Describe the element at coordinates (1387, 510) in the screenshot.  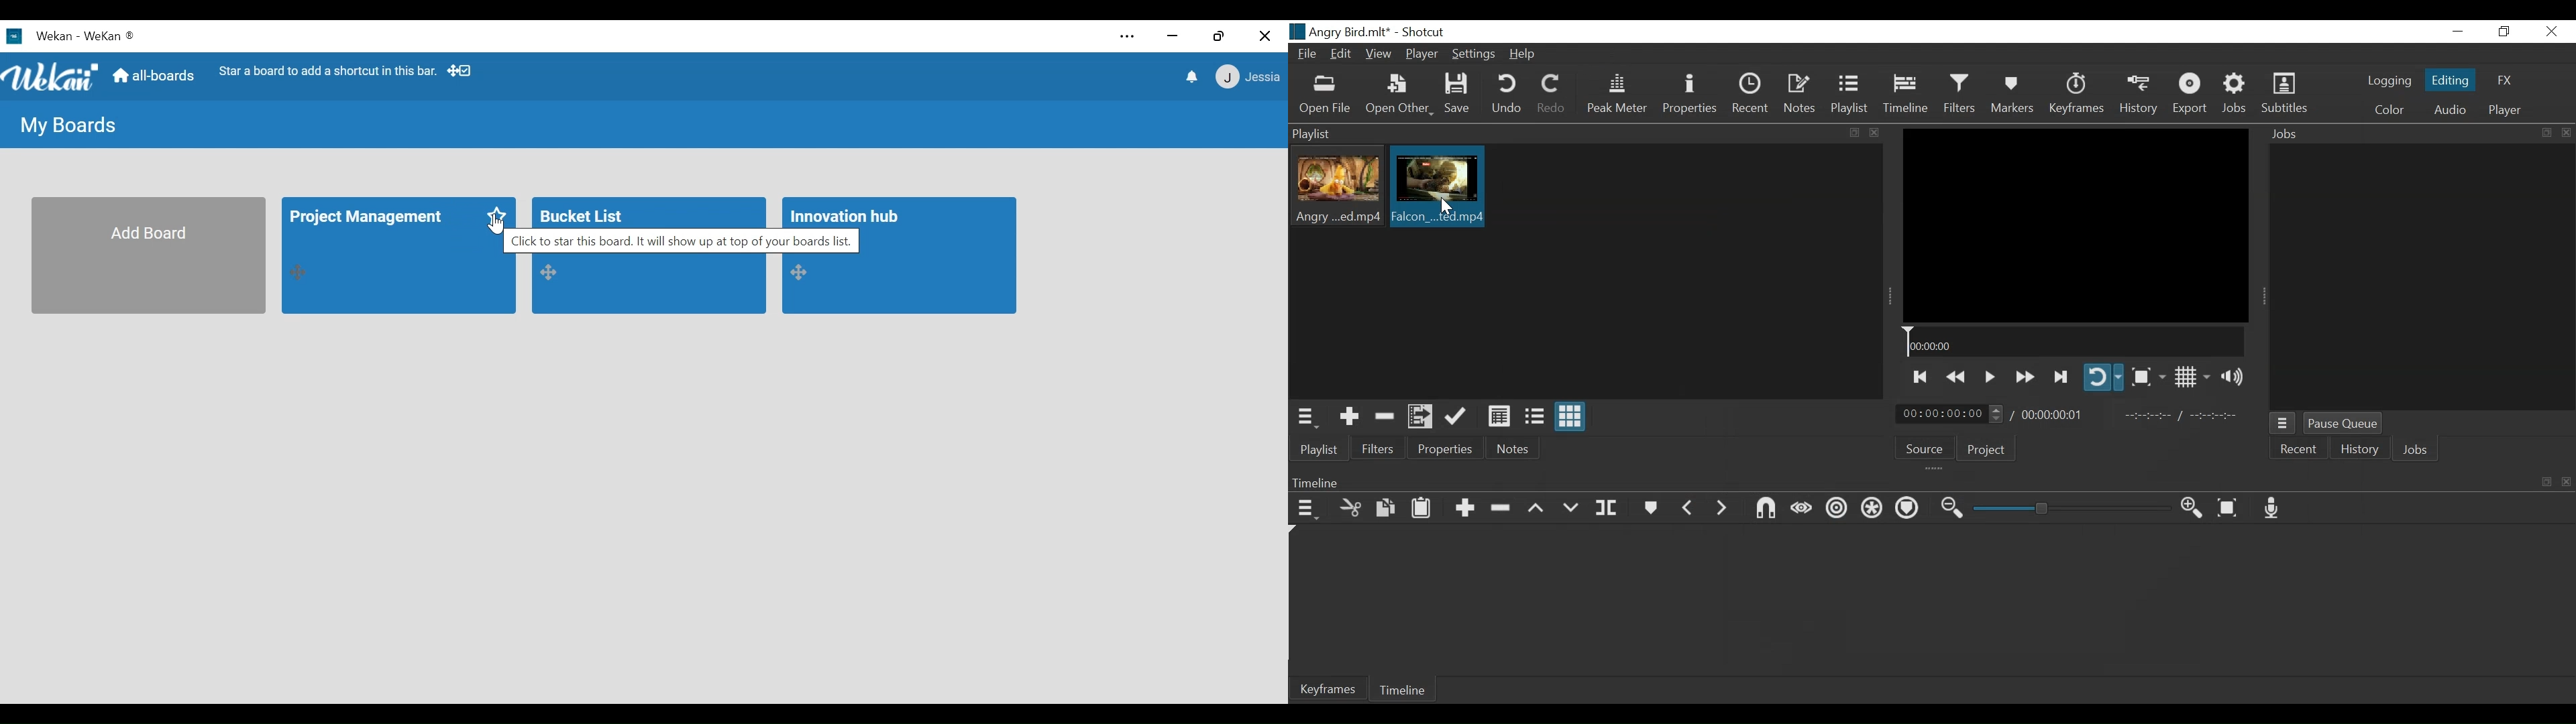
I see `Copy` at that location.